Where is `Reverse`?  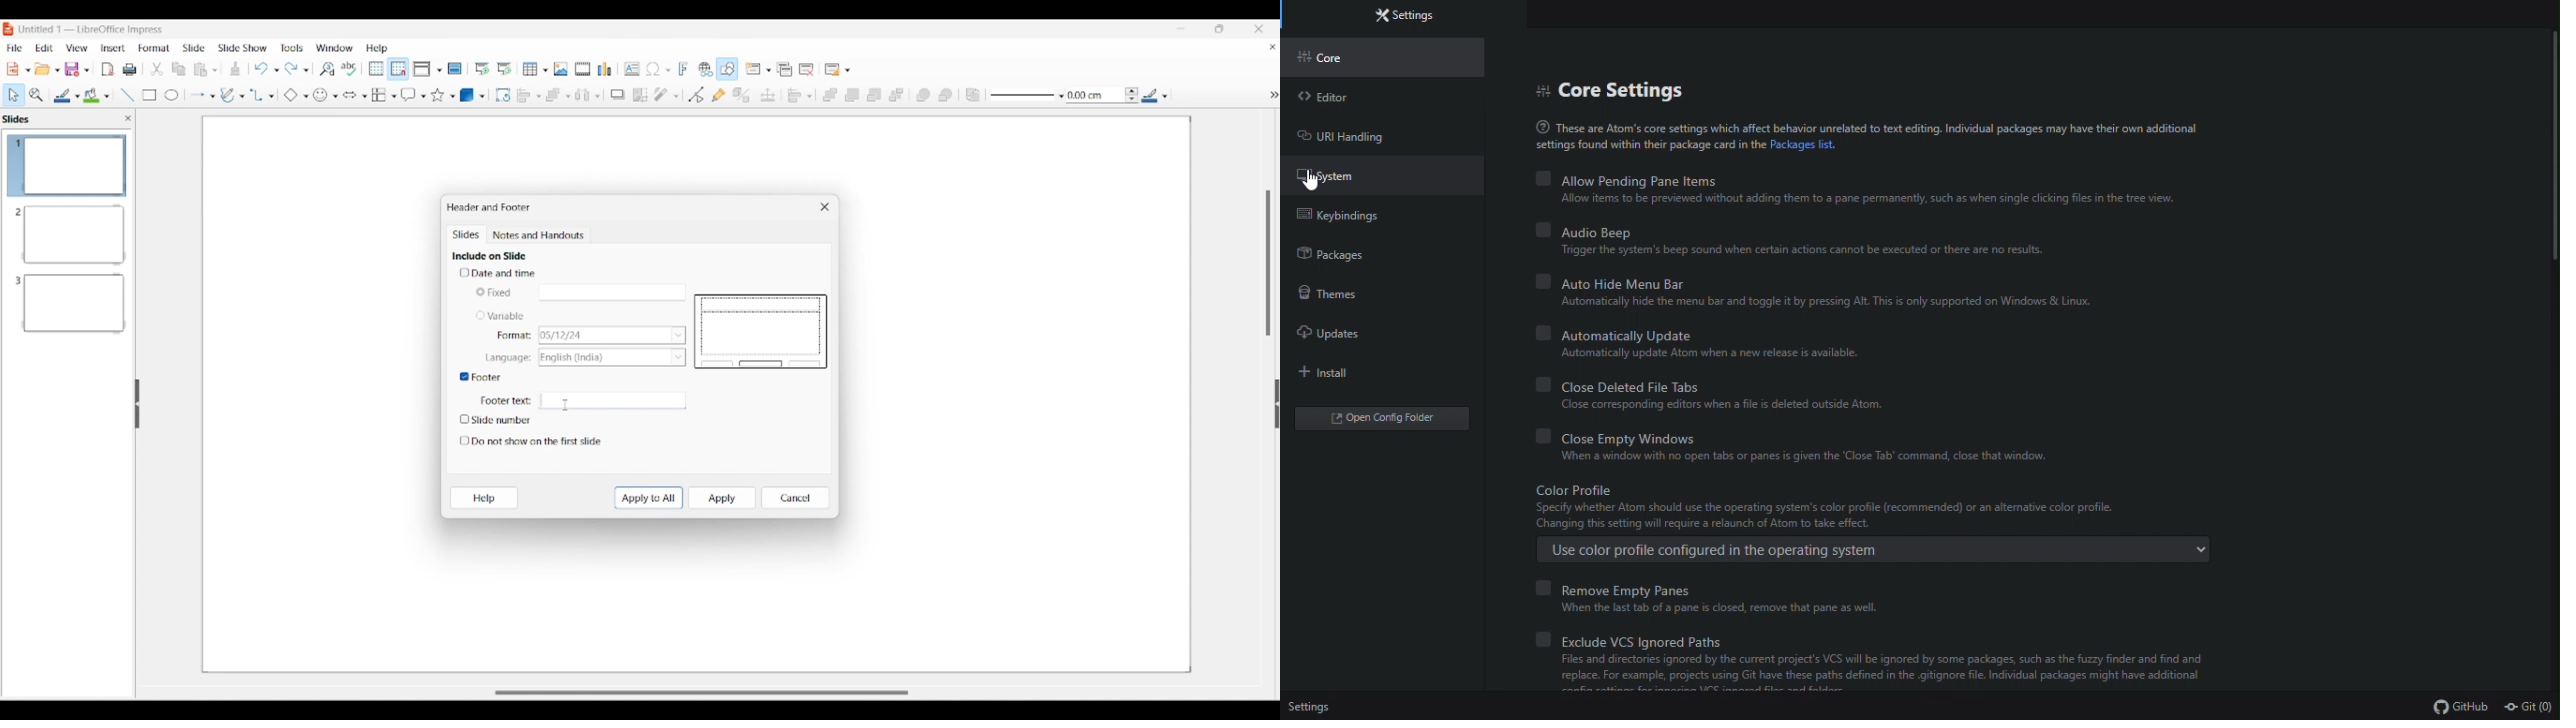 Reverse is located at coordinates (973, 95).